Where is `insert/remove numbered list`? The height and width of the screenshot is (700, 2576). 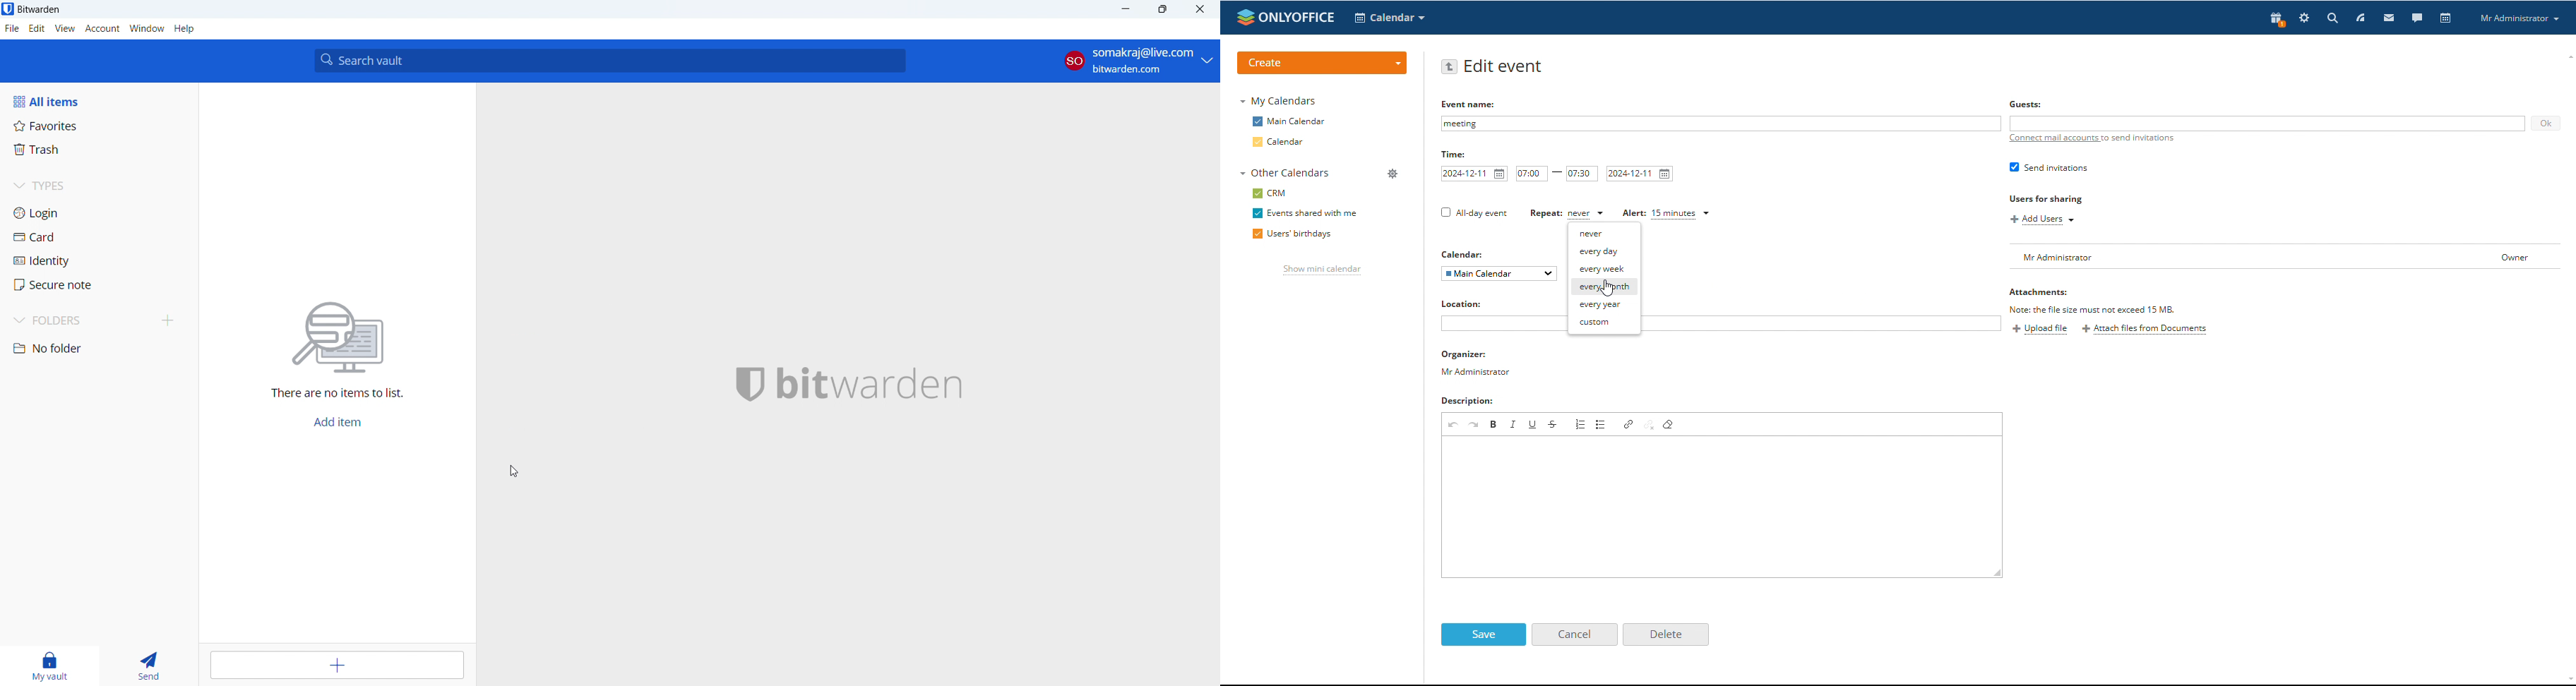 insert/remove numbered list is located at coordinates (1580, 424).